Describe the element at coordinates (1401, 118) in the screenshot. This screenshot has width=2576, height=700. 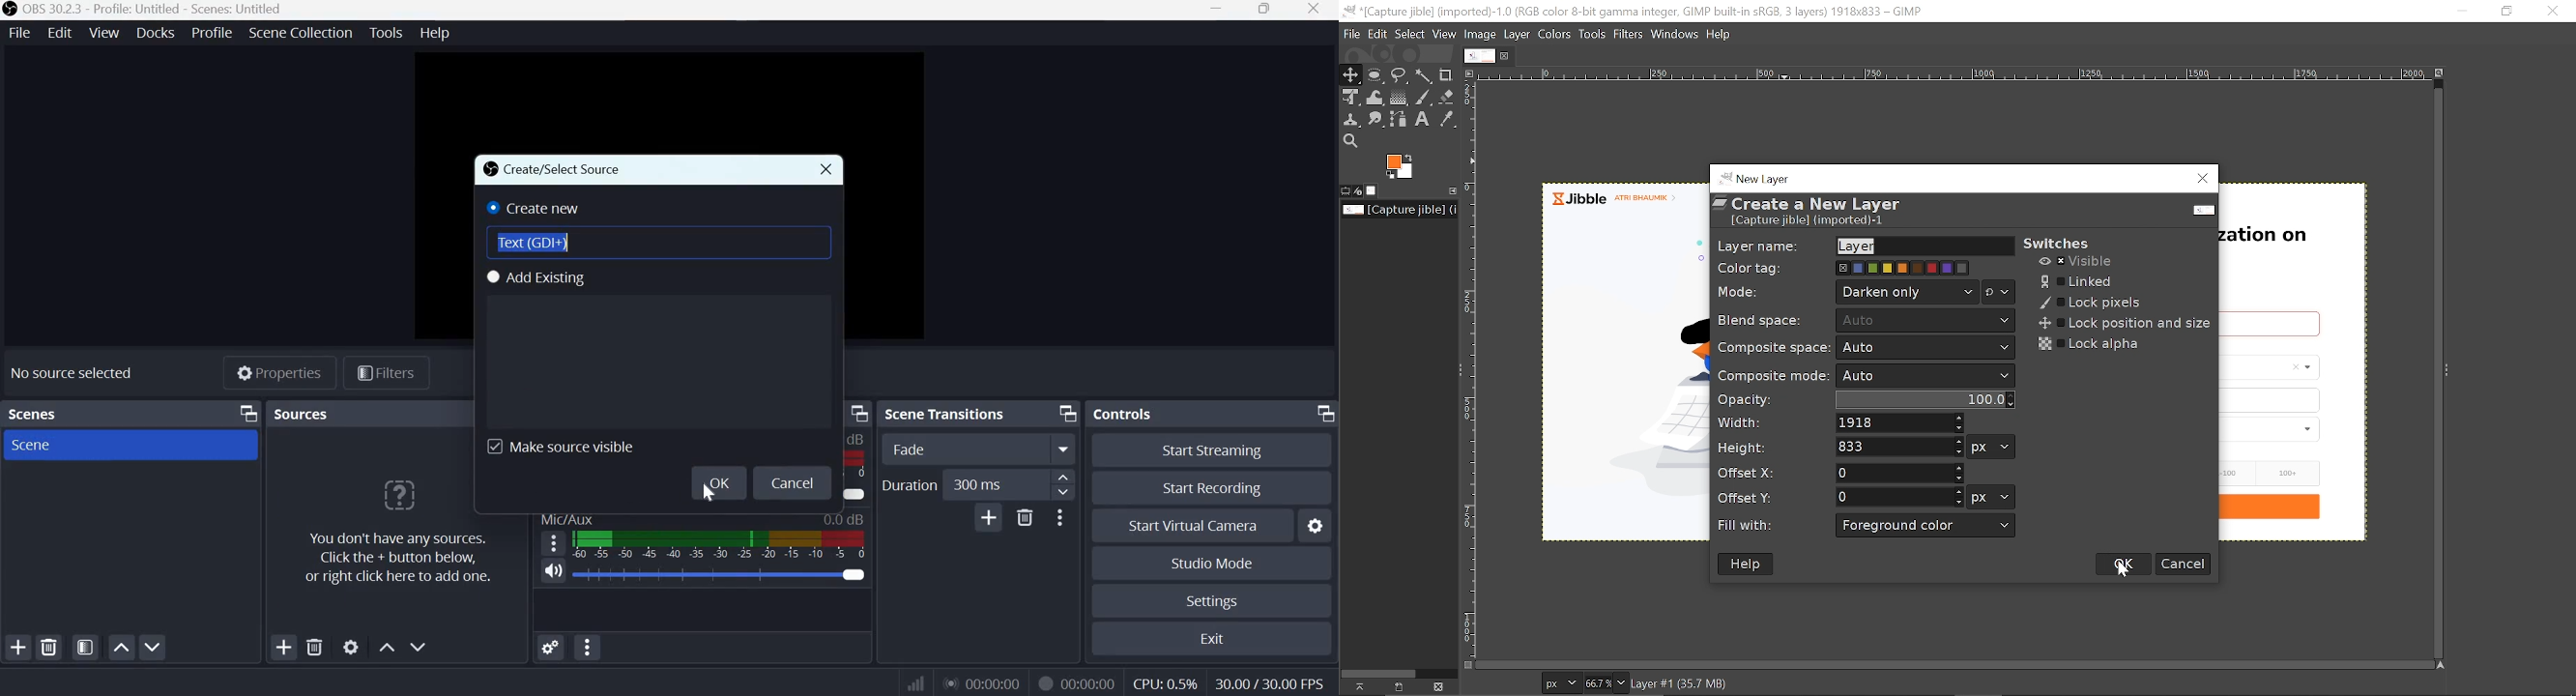
I see `Path tool` at that location.